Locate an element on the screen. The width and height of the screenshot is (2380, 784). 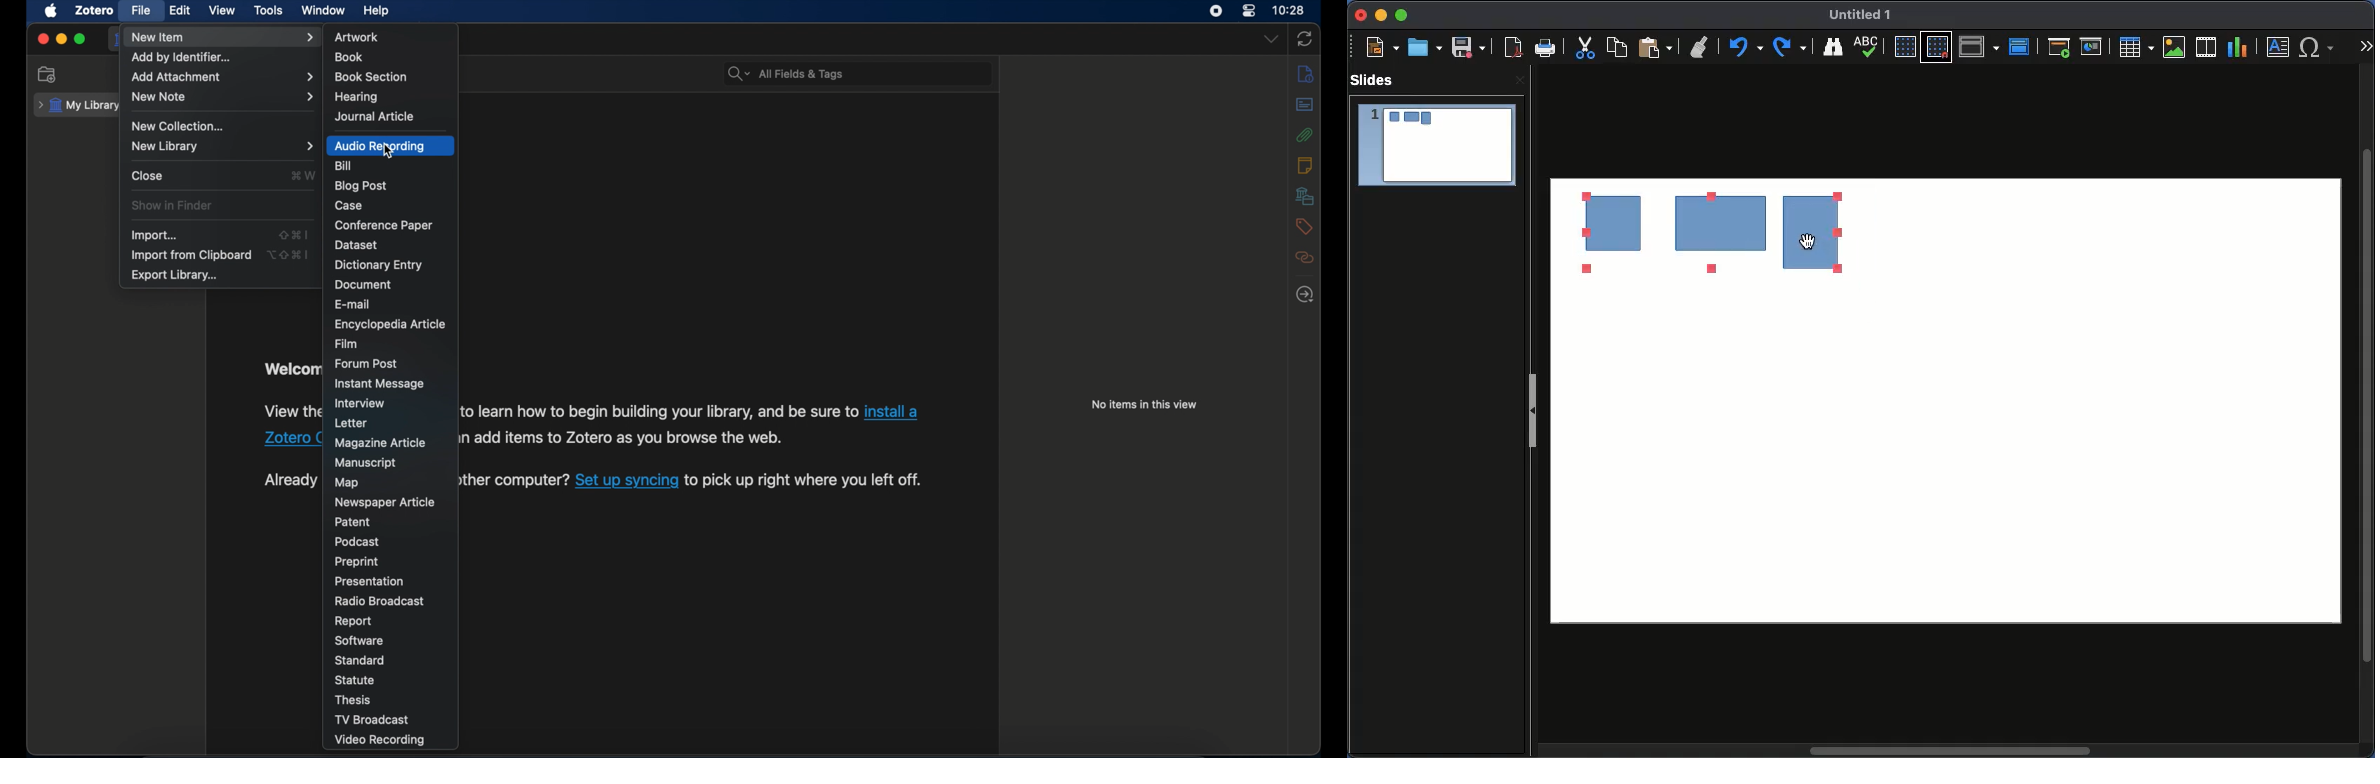
Display views is located at coordinates (1979, 46).